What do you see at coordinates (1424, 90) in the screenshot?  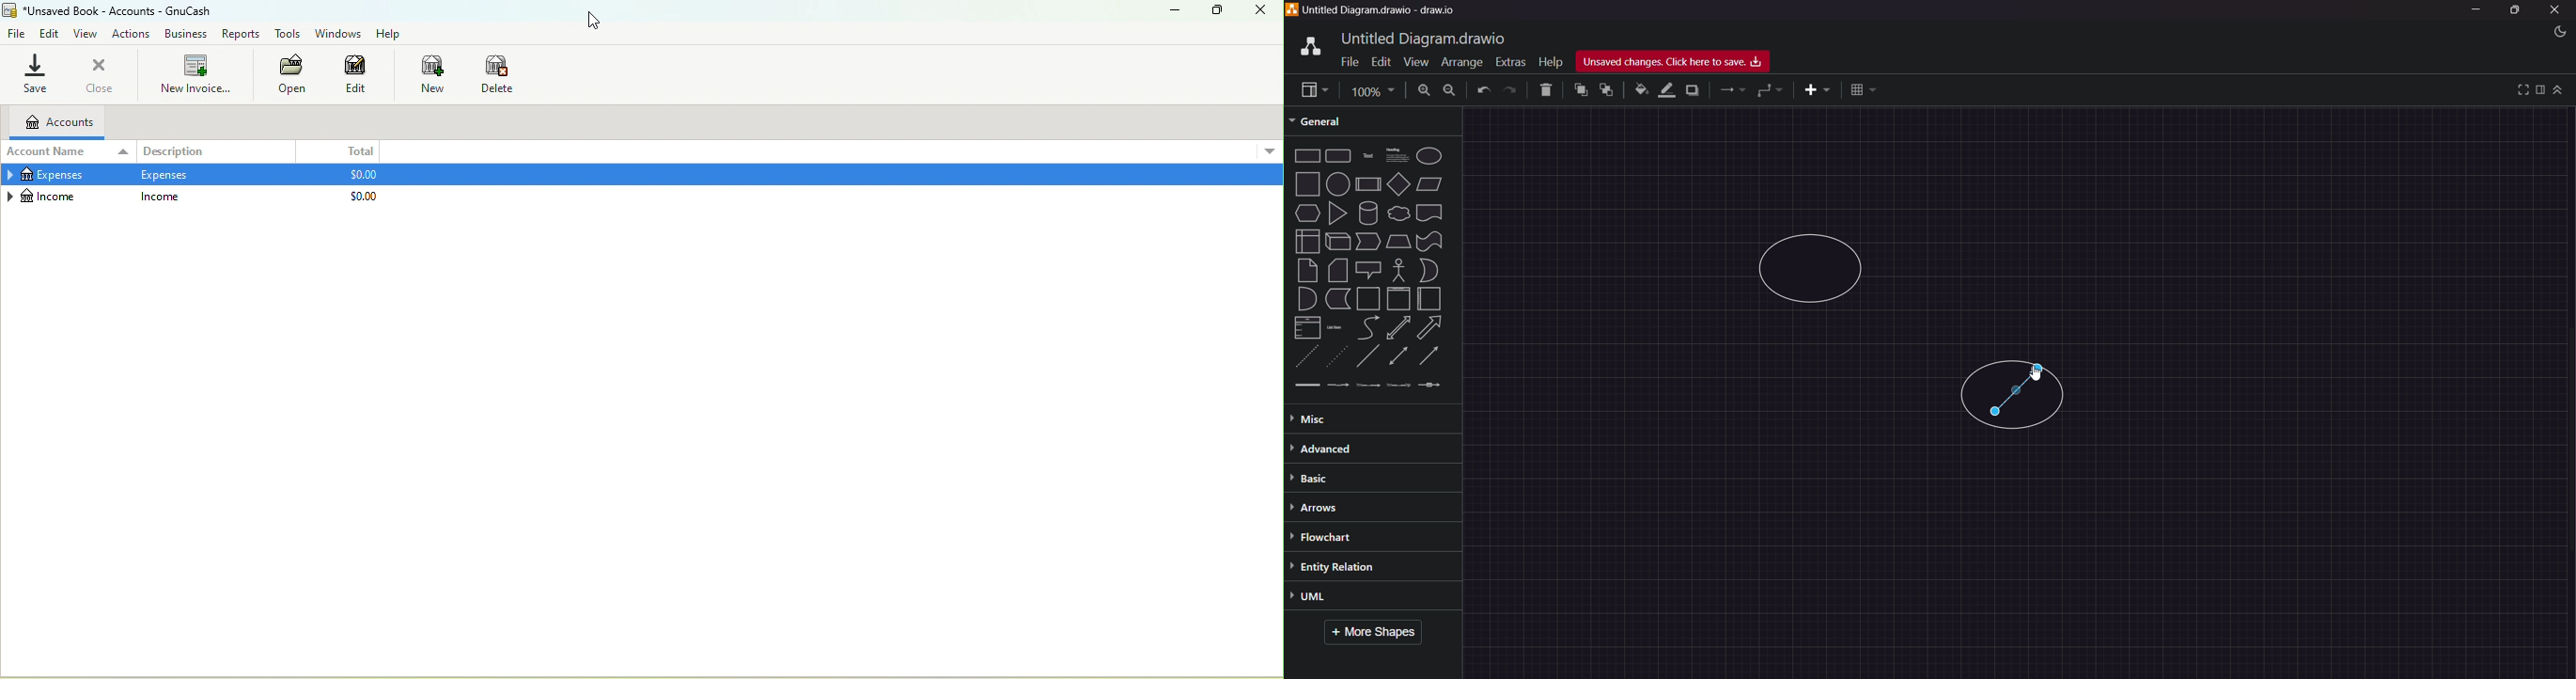 I see `Zoom In` at bounding box center [1424, 90].